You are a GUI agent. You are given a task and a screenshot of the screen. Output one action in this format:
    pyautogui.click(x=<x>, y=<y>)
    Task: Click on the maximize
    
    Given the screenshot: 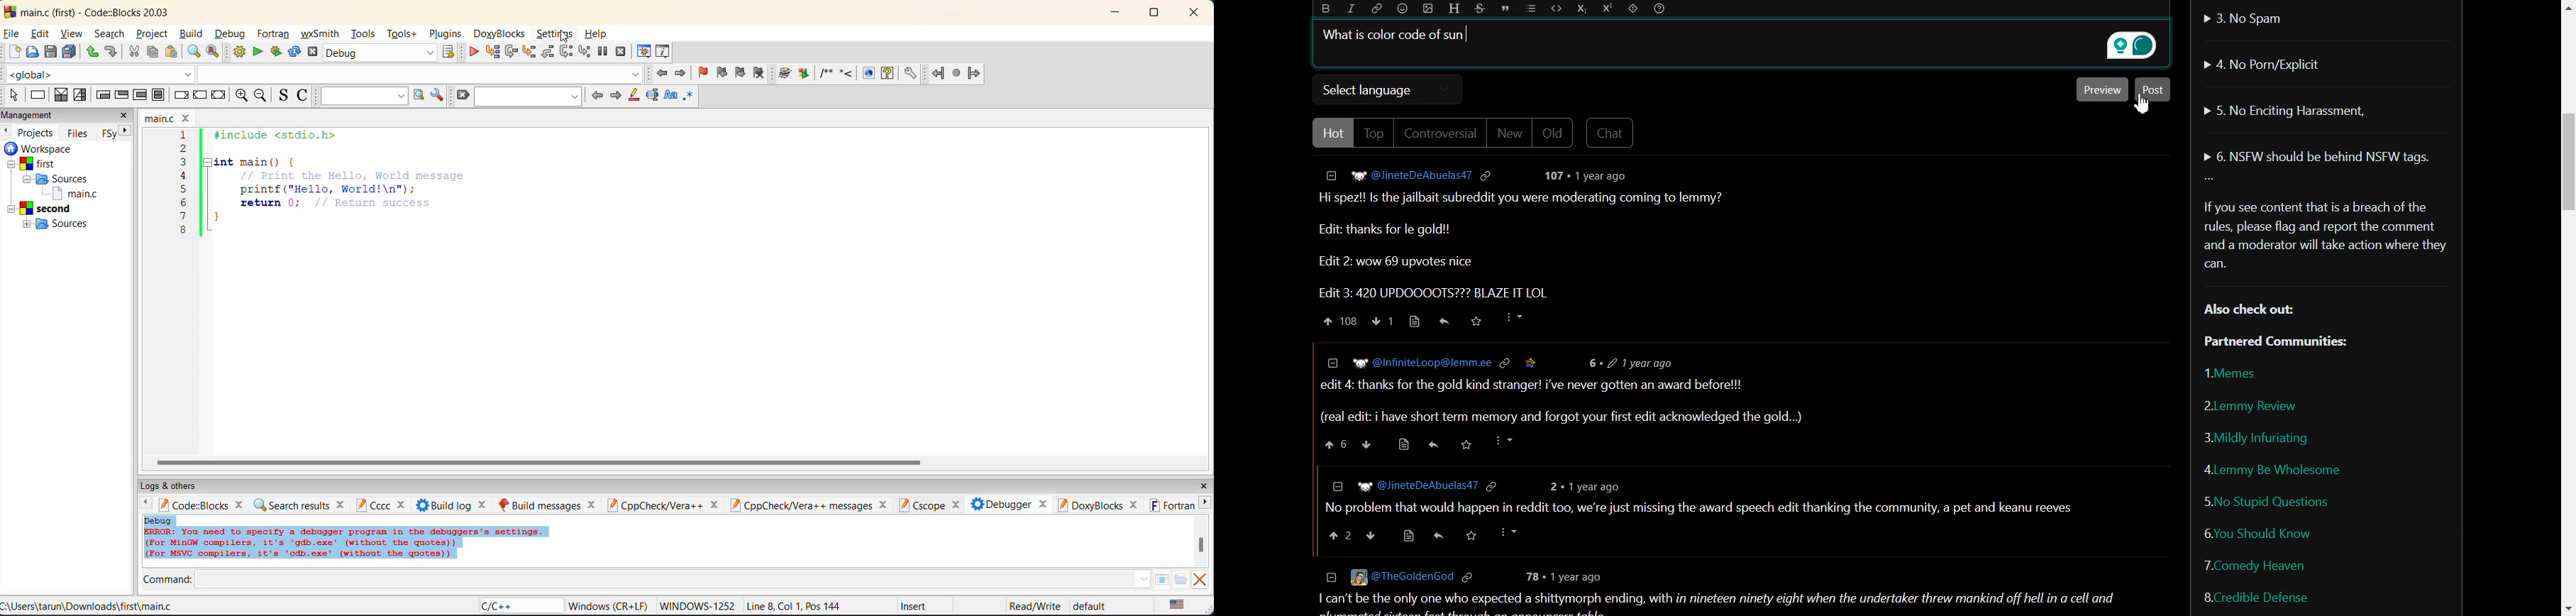 What is the action you would take?
    pyautogui.click(x=1154, y=14)
    